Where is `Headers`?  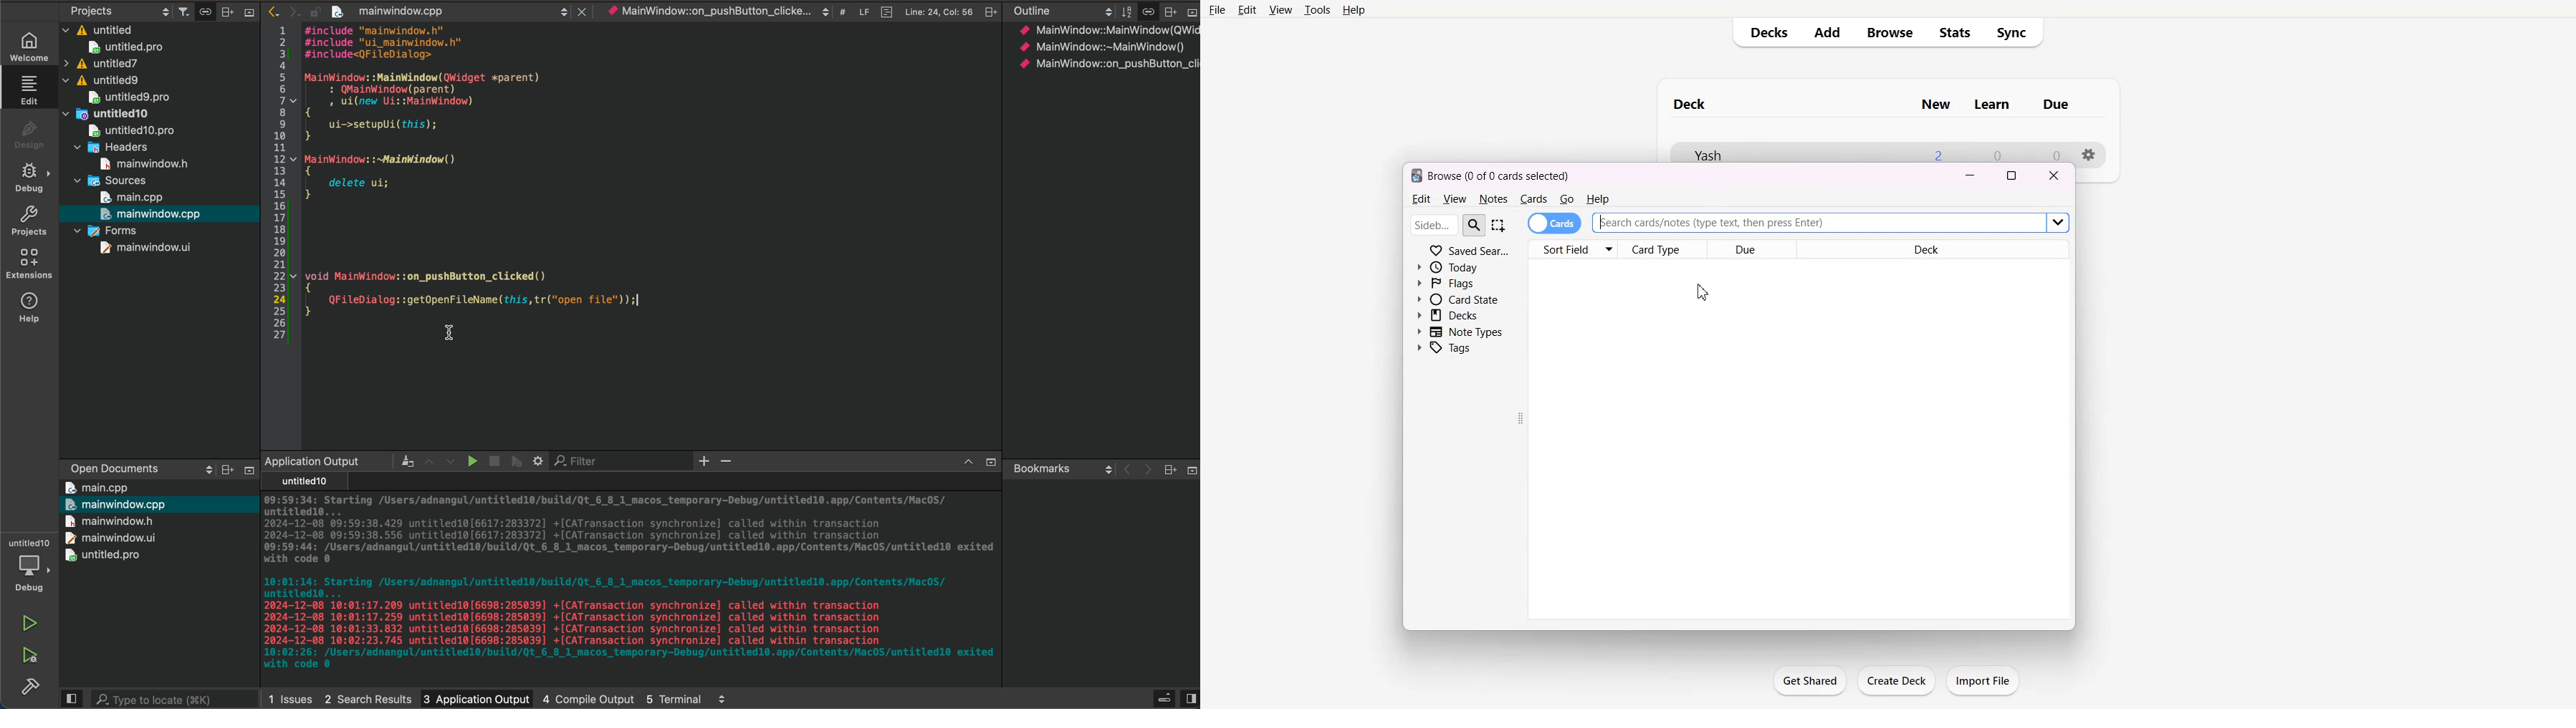
Headers is located at coordinates (114, 146).